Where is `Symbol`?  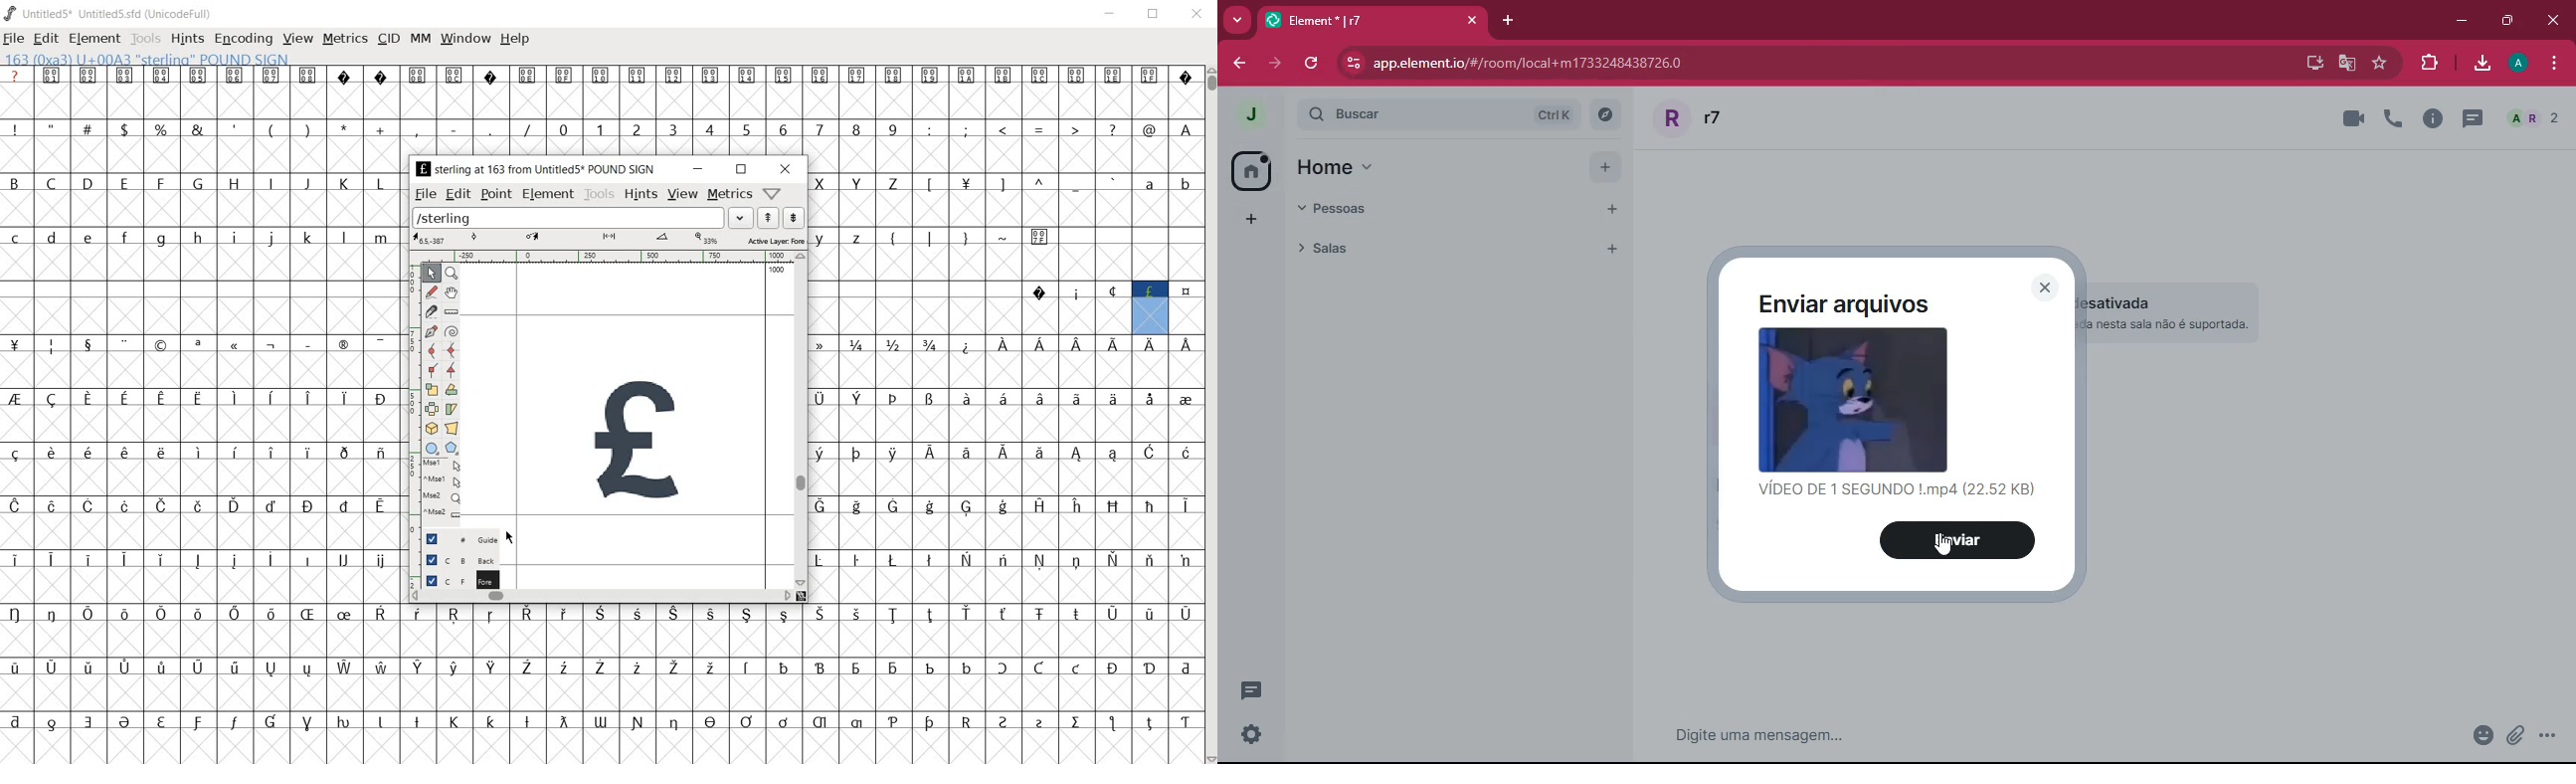 Symbol is located at coordinates (197, 561).